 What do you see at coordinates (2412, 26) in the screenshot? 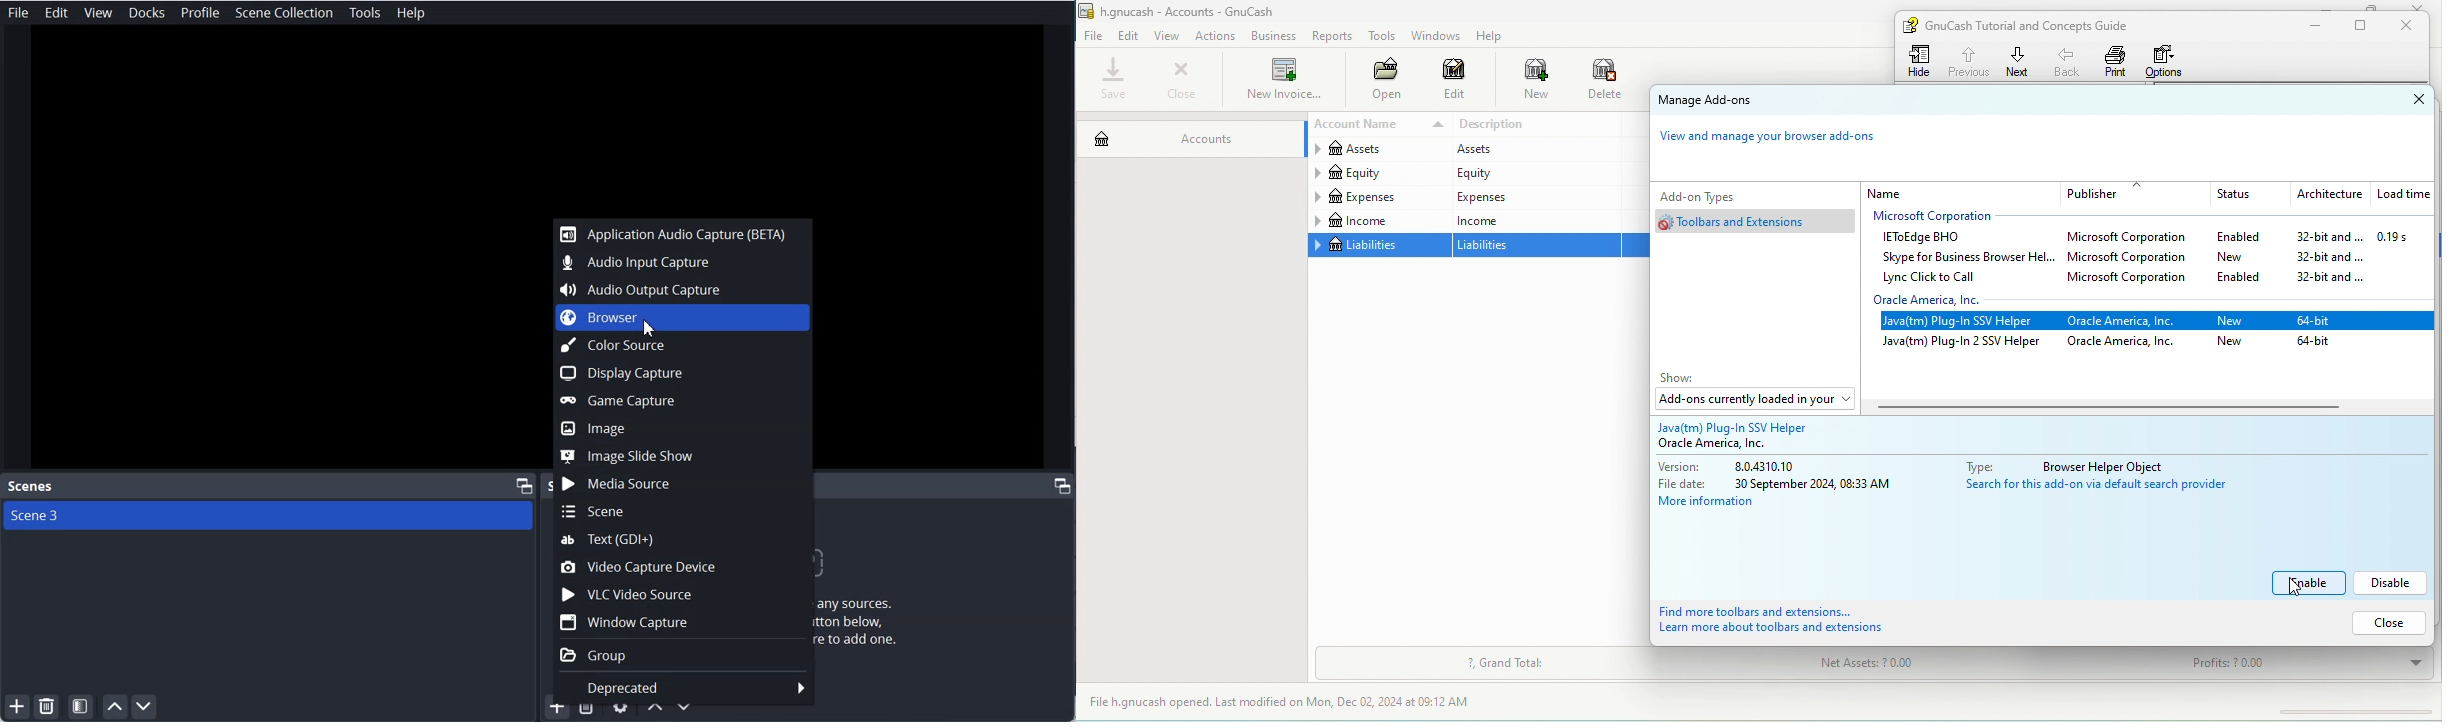
I see `close` at bounding box center [2412, 26].